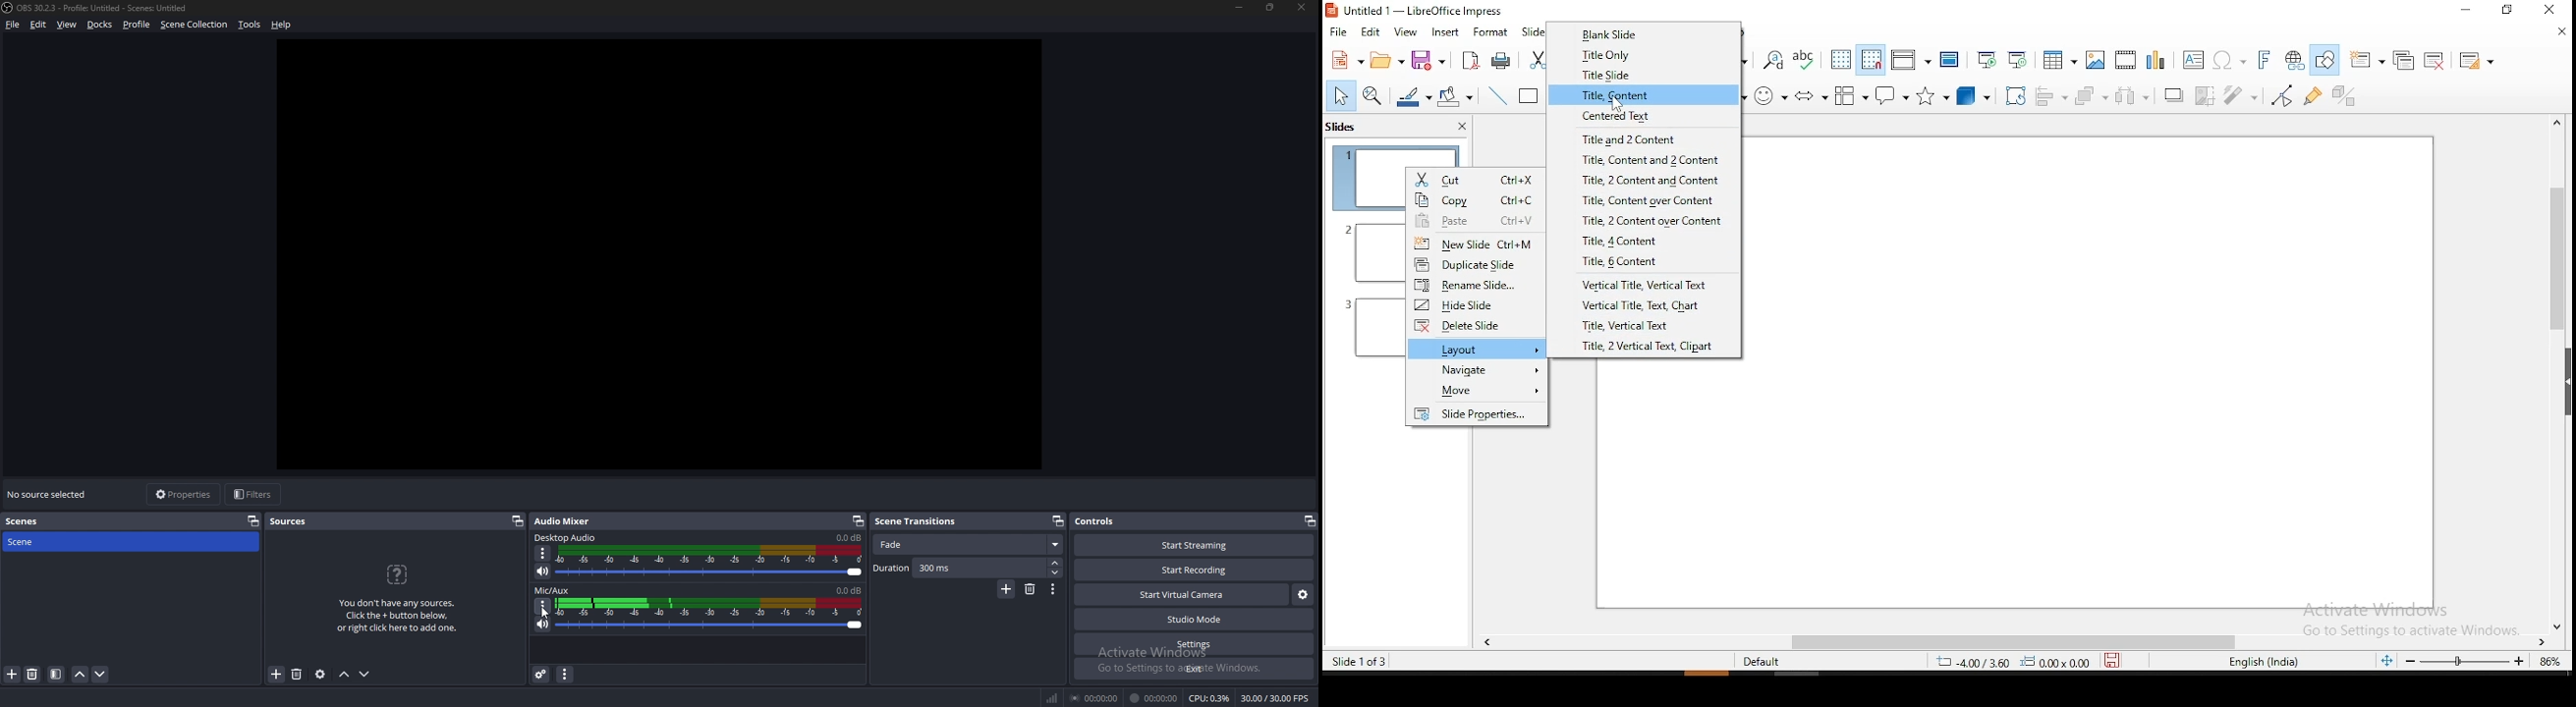  Describe the element at coordinates (565, 675) in the screenshot. I see `audio mixer menu` at that location.